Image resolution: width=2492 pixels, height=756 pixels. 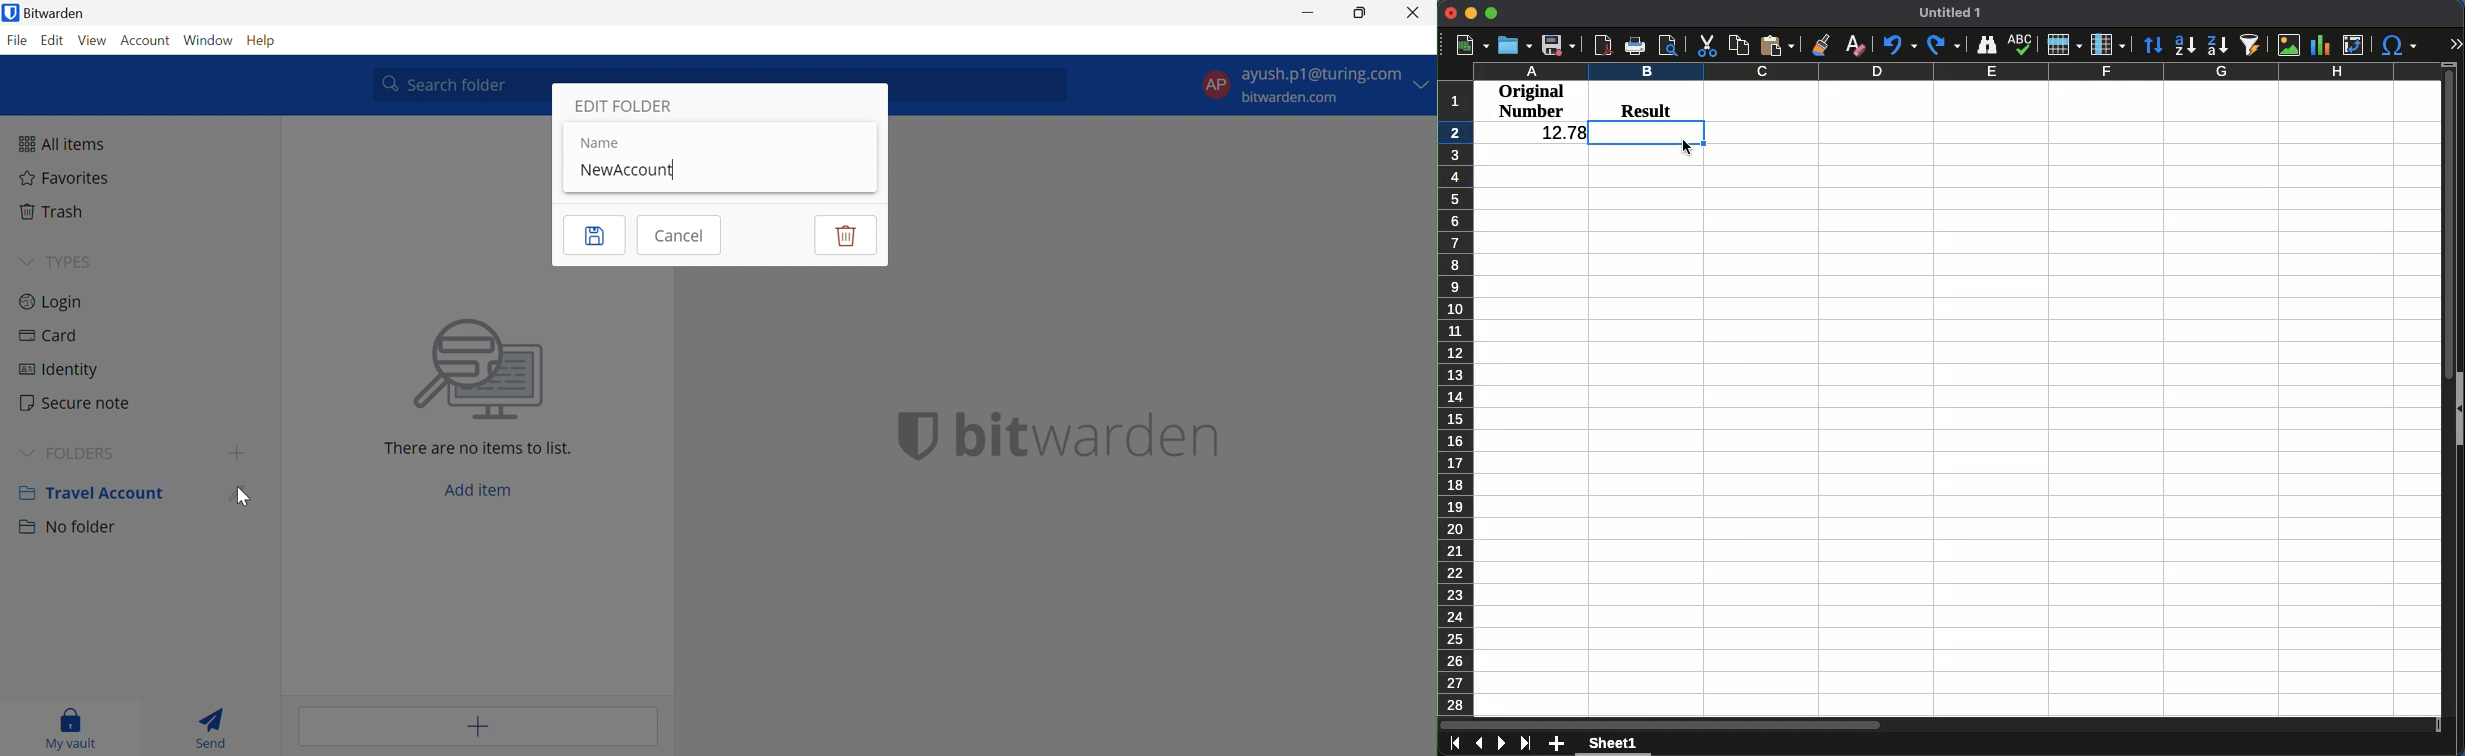 What do you see at coordinates (1899, 47) in the screenshot?
I see `Undo` at bounding box center [1899, 47].